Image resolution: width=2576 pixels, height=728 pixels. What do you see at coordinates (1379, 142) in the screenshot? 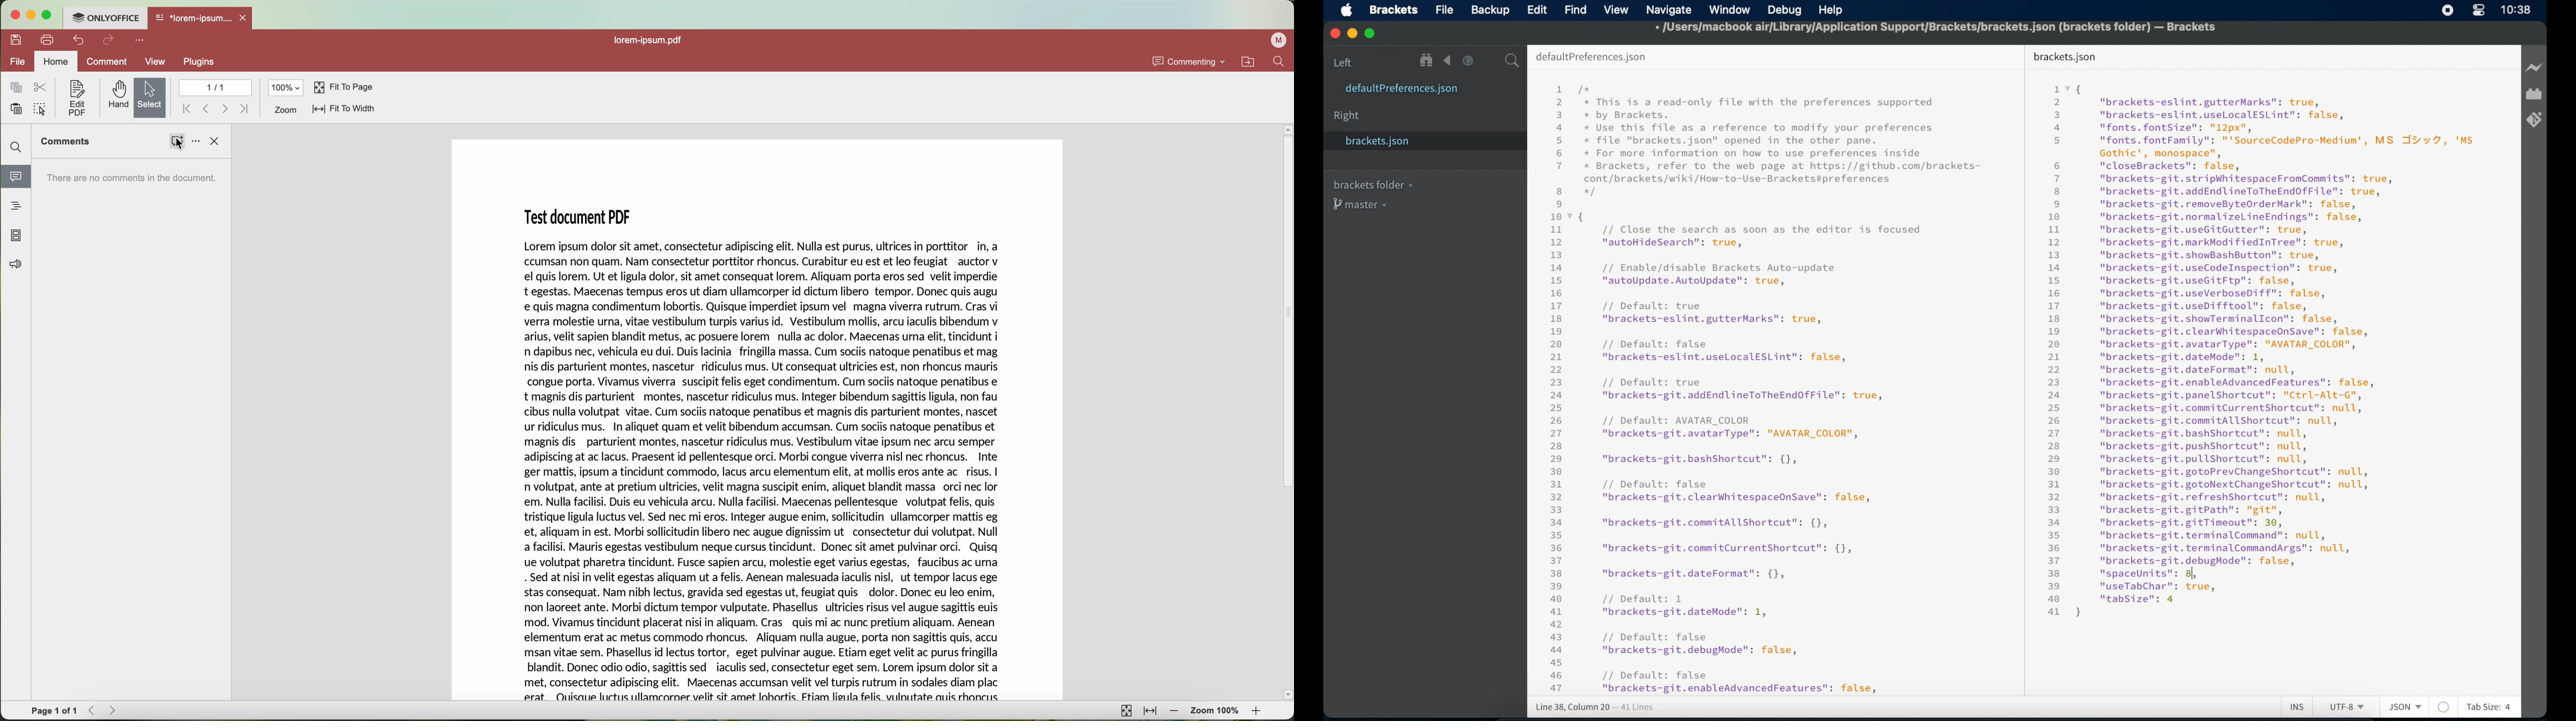
I see `brackets.json` at bounding box center [1379, 142].